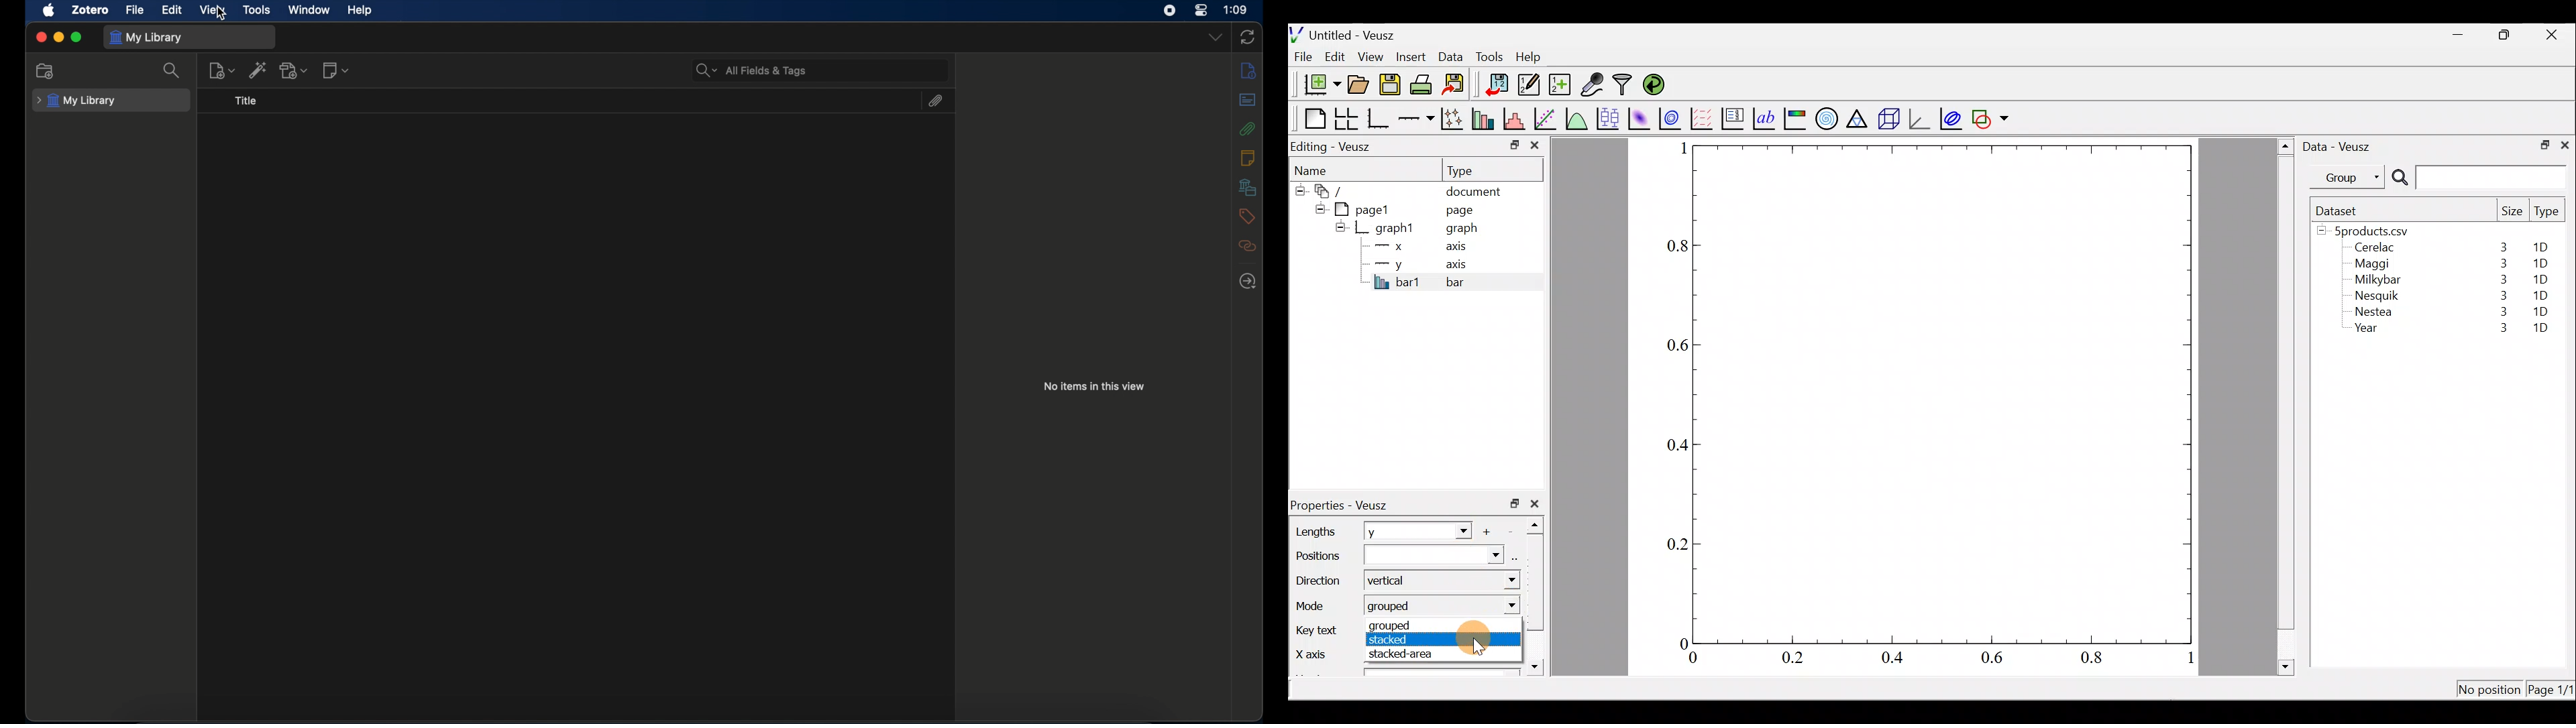 The height and width of the screenshot is (728, 2576). I want to click on search, so click(172, 71).